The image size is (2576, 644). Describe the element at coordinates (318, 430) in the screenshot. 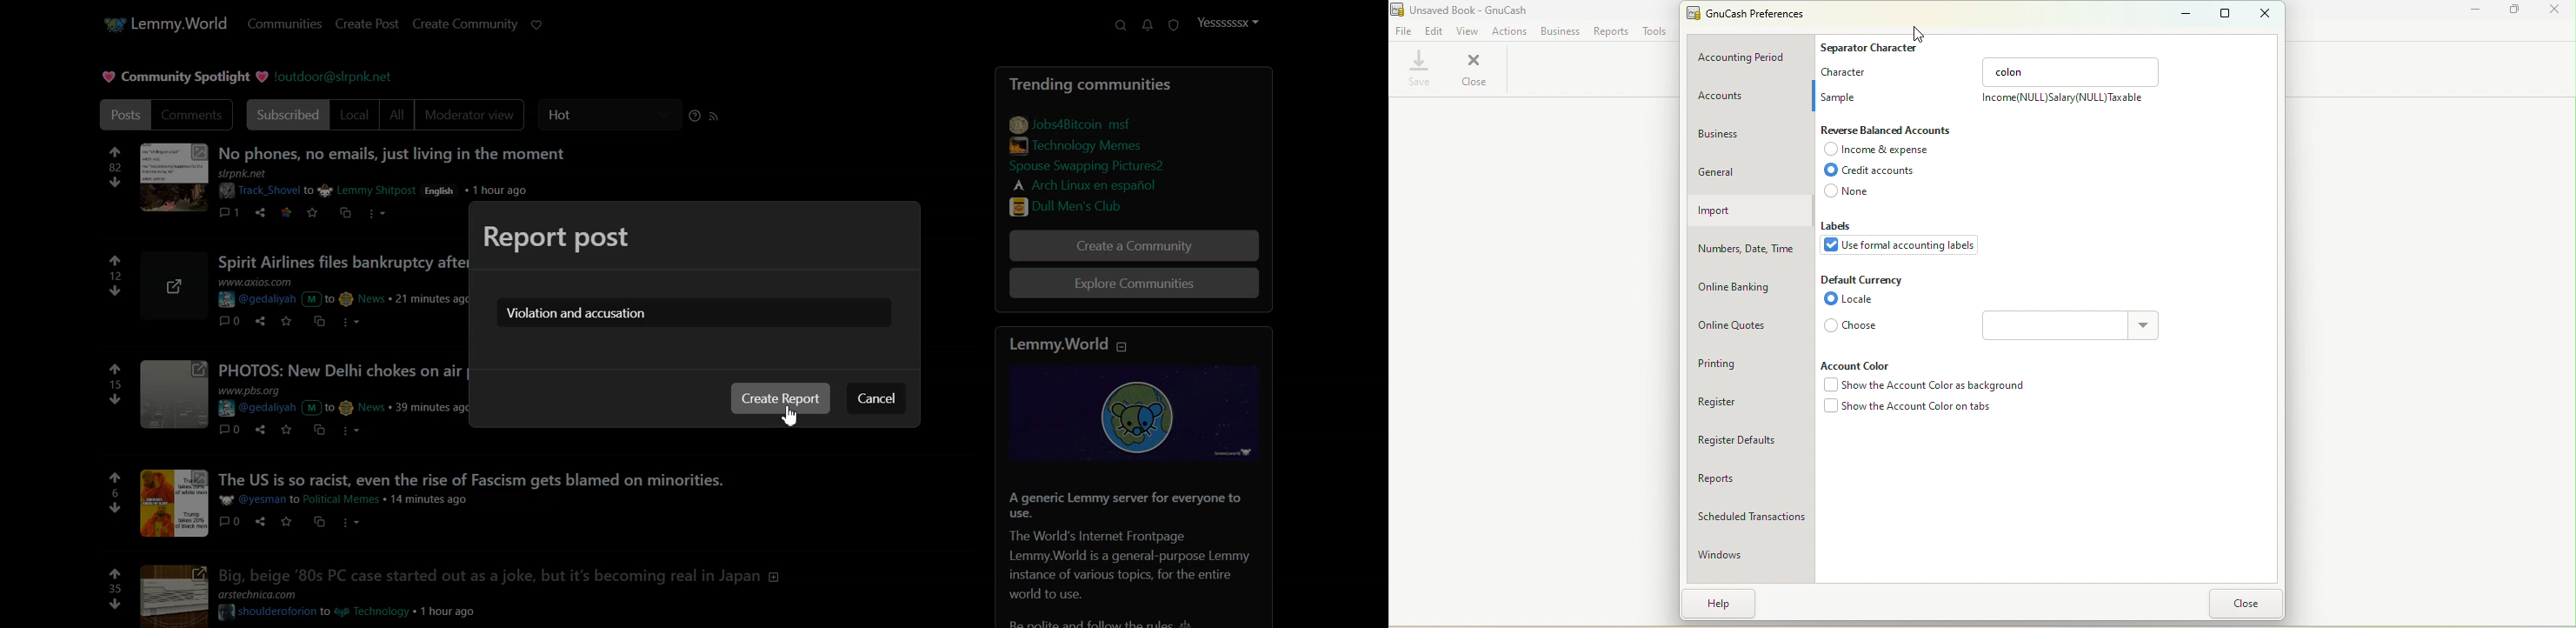

I see `cross post` at that location.